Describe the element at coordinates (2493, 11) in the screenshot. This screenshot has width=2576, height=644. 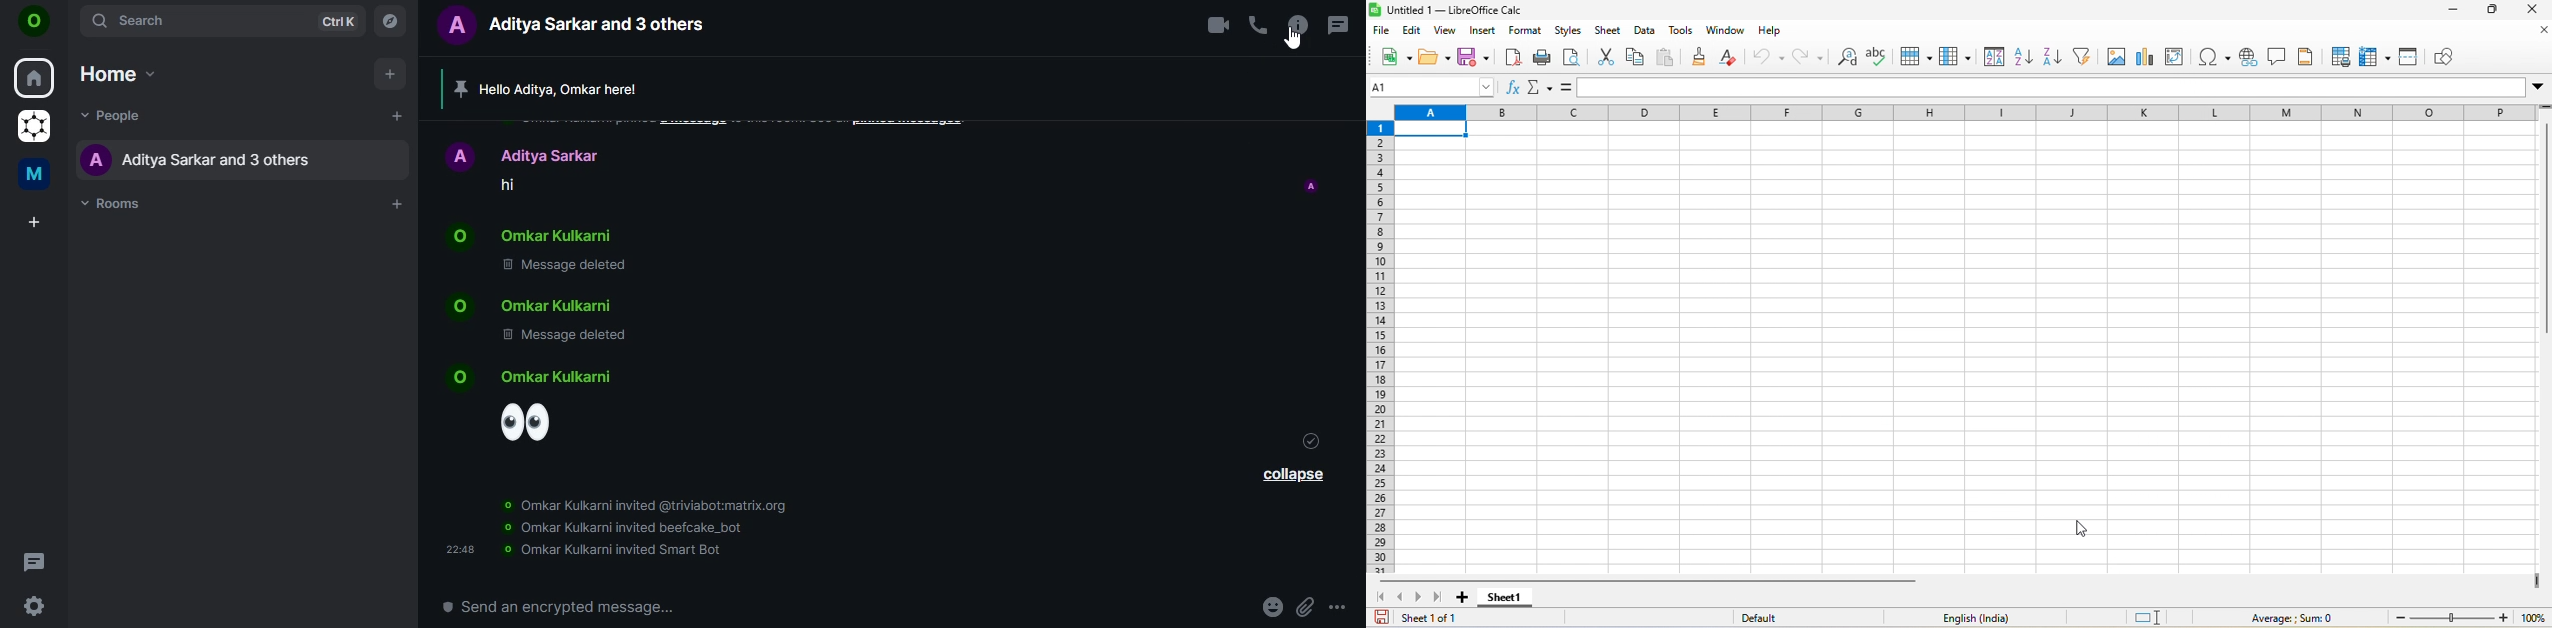
I see `maximize` at that location.